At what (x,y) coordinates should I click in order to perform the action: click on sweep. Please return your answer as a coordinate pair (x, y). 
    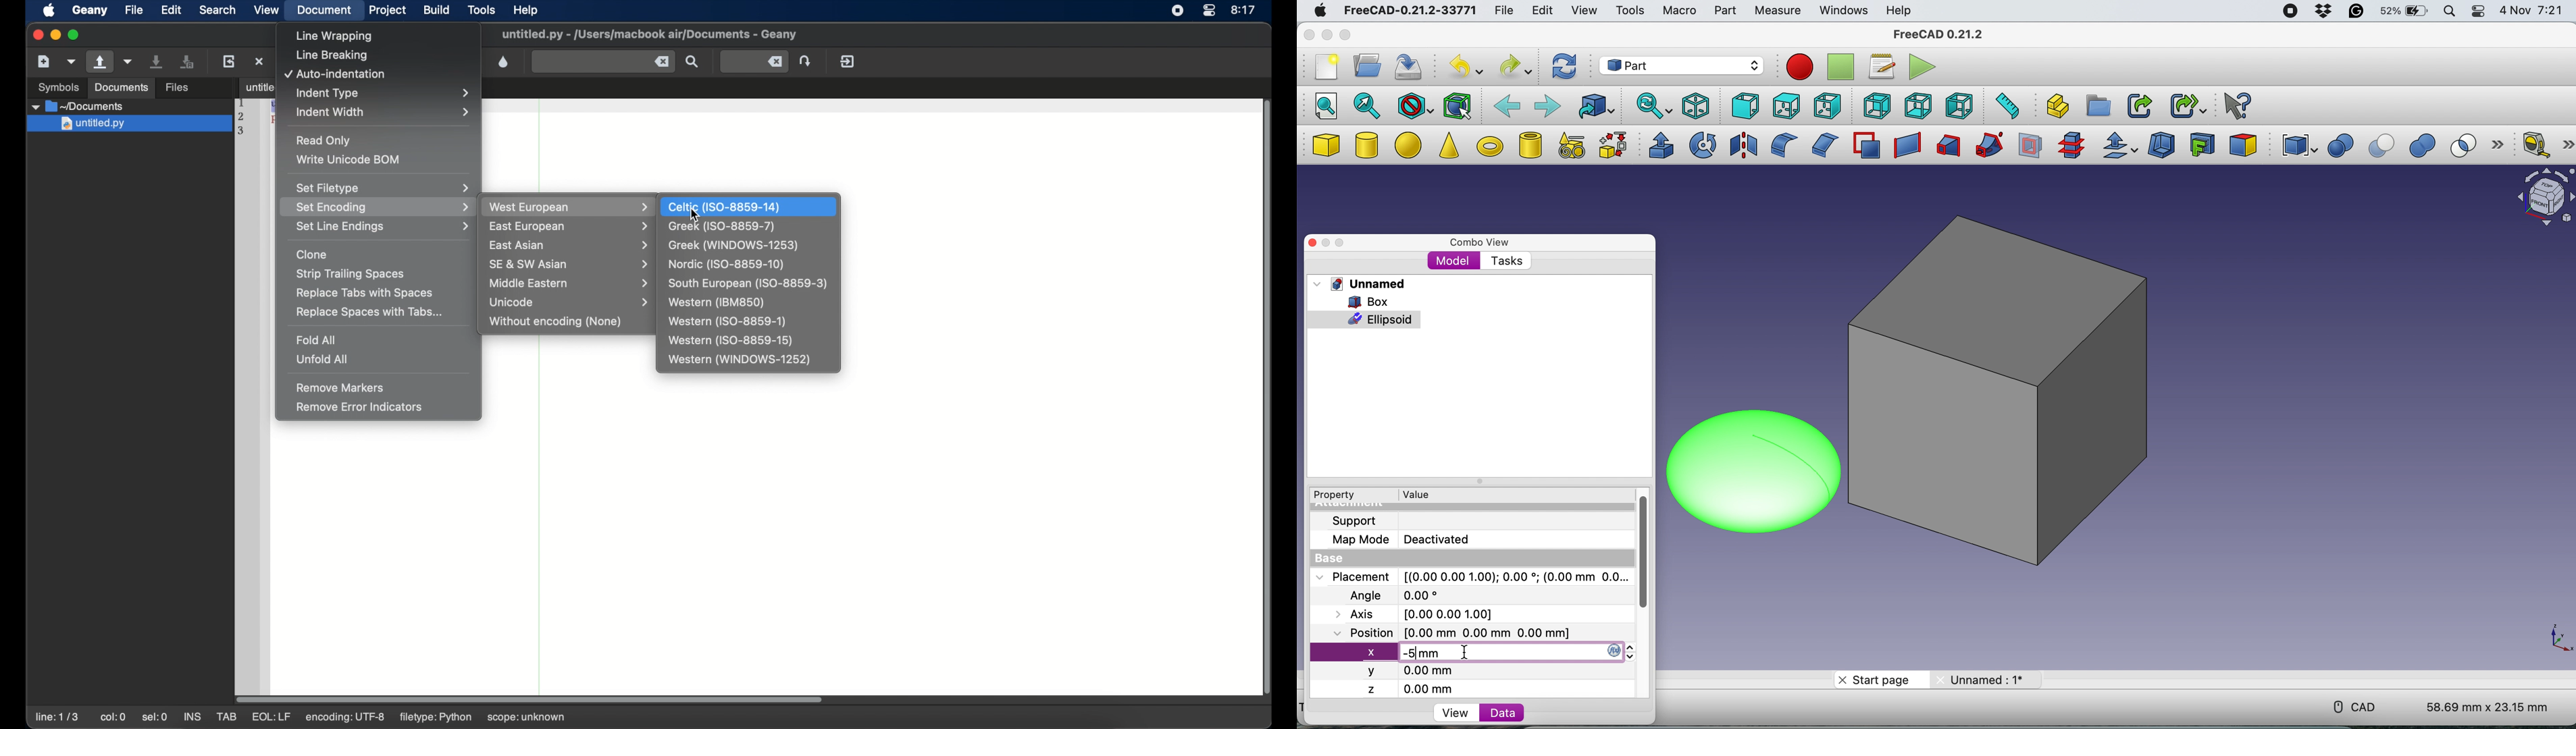
    Looking at the image, I should click on (1986, 146).